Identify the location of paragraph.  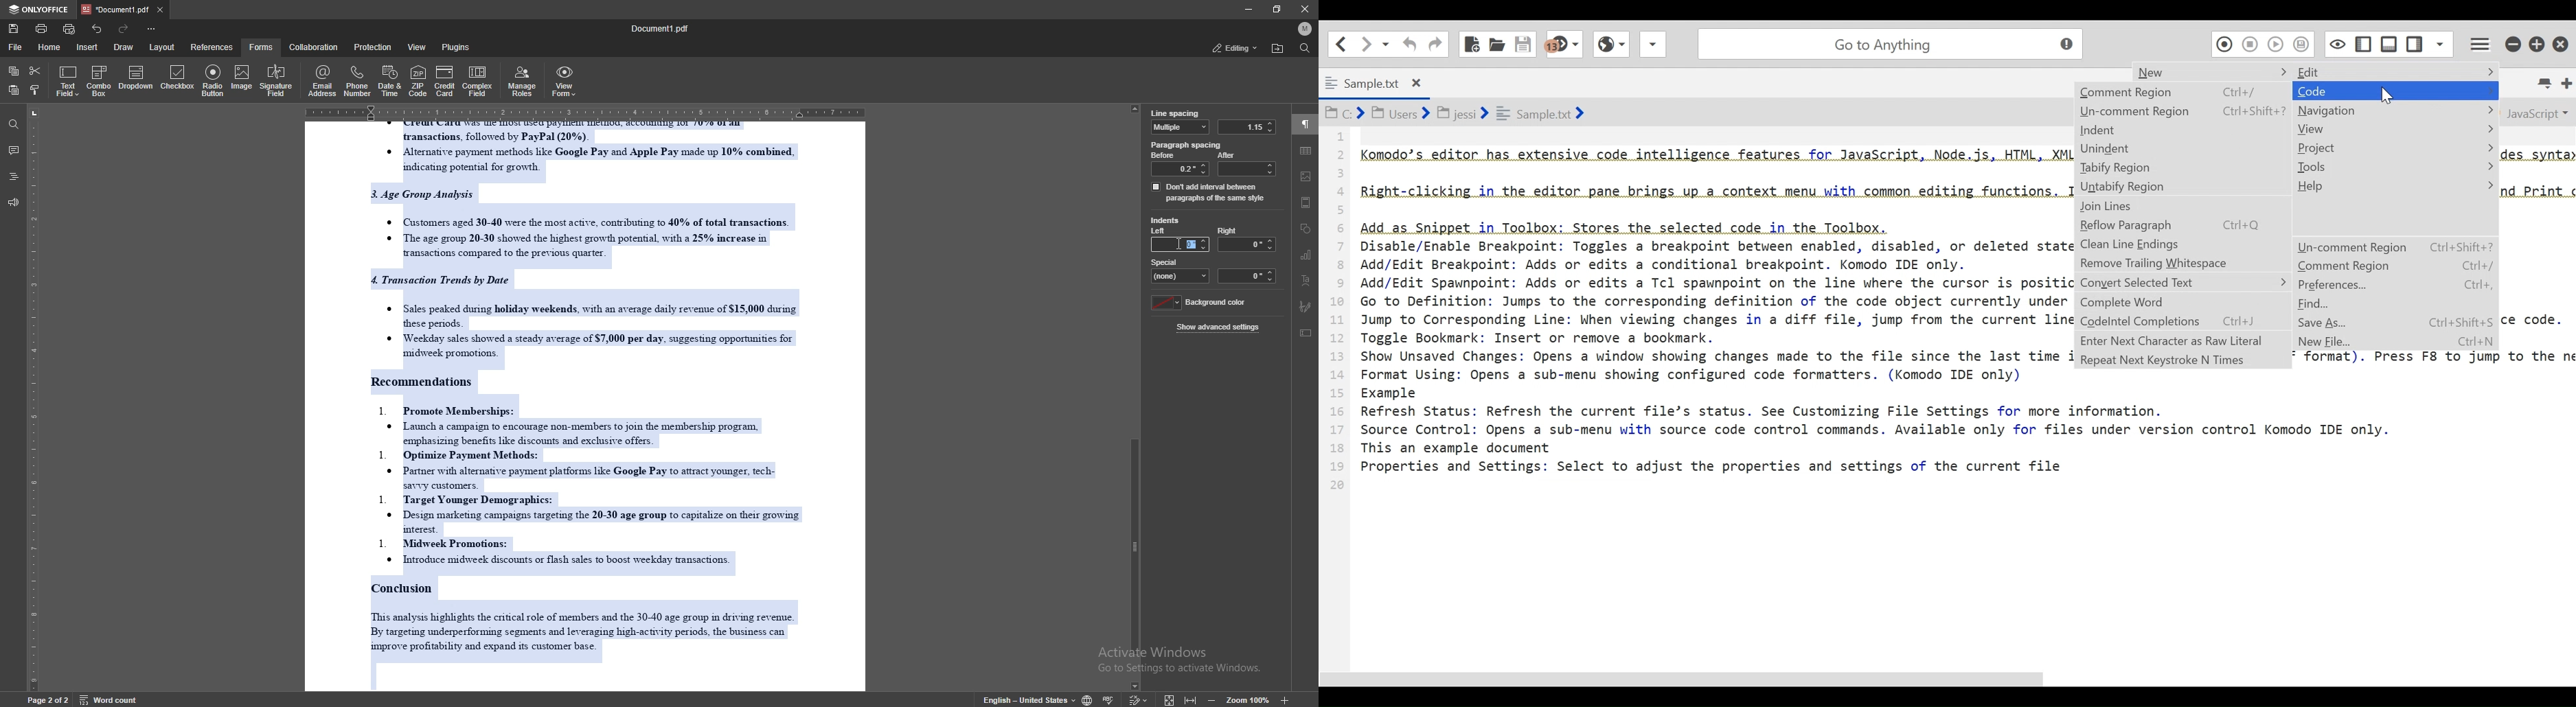
(1306, 125).